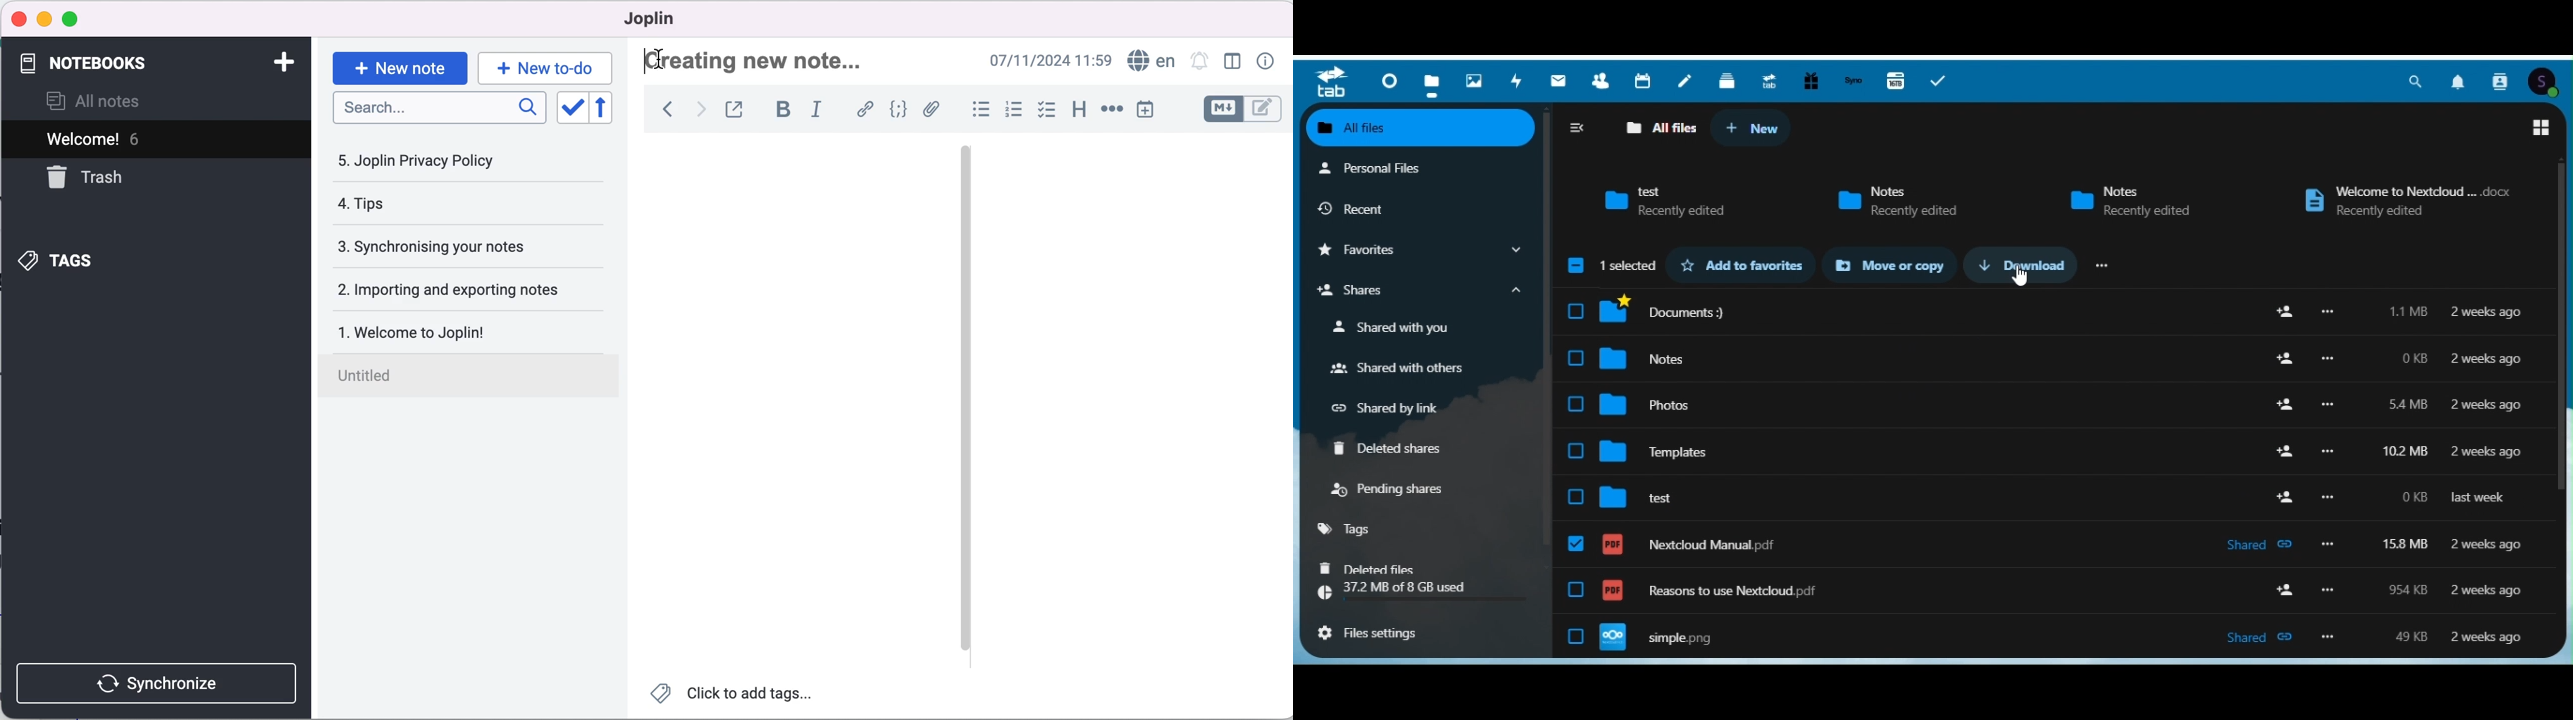  I want to click on importing and exporting notes, so click(464, 289).